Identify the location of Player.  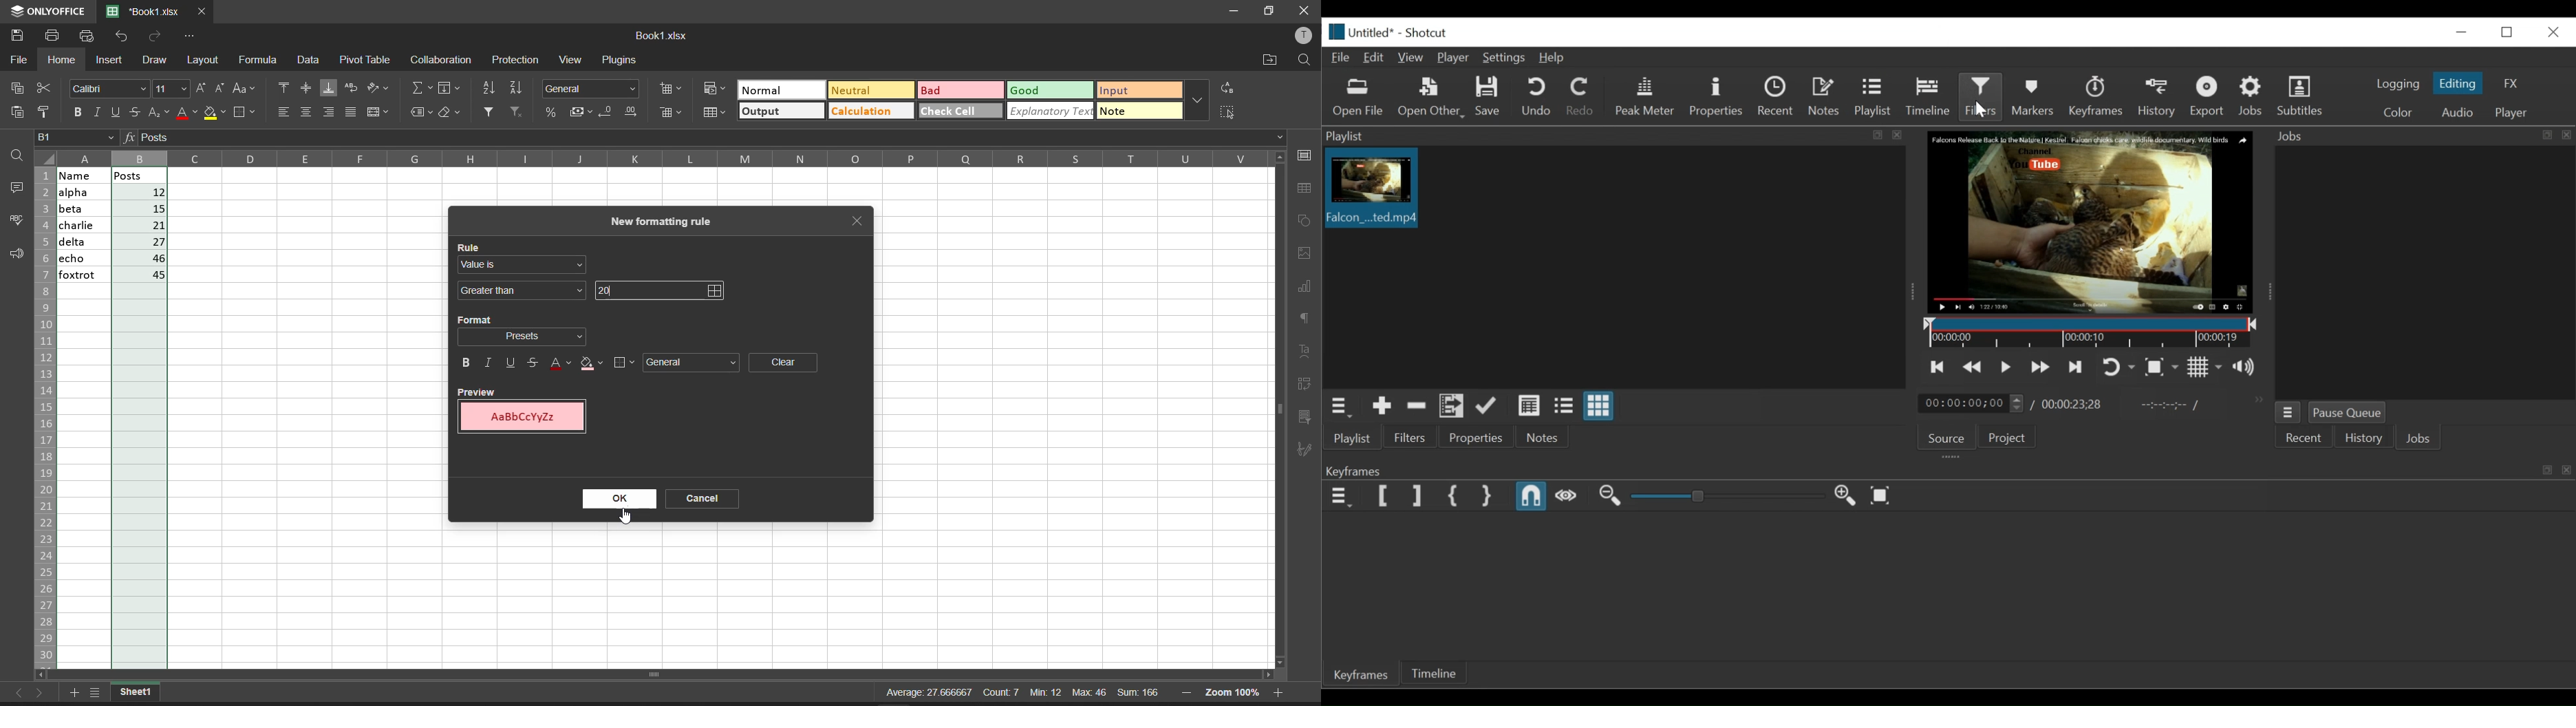
(2512, 112).